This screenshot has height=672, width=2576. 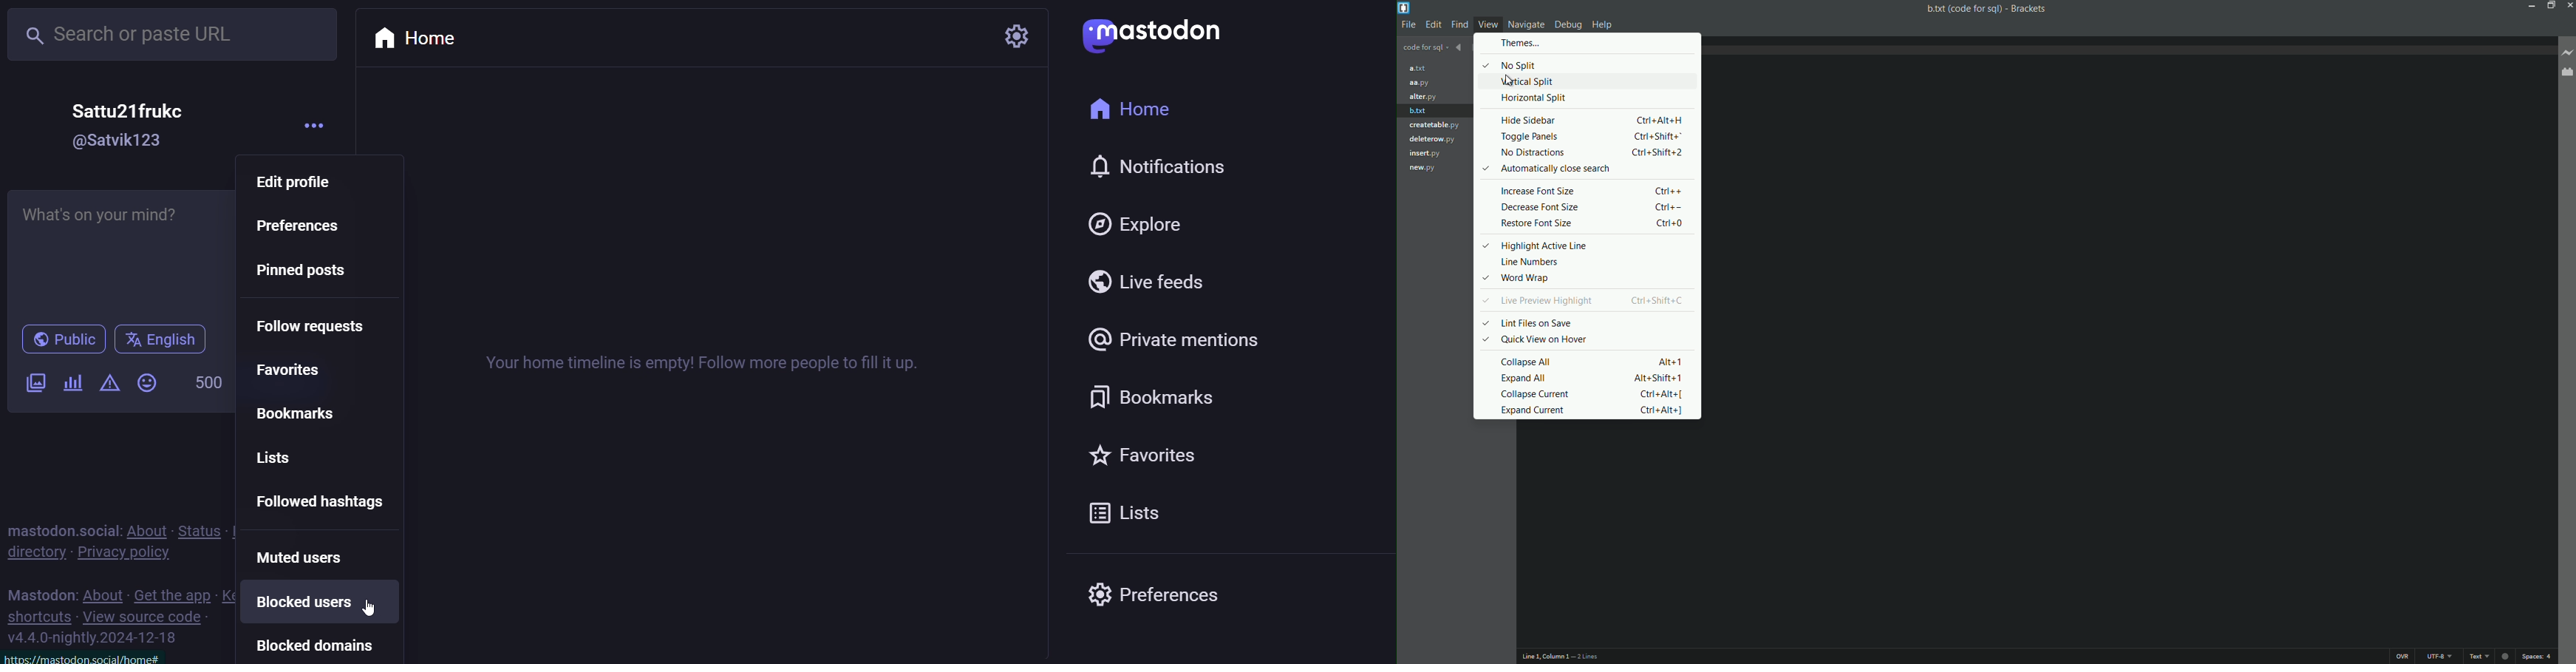 I want to click on Cursor position, so click(x=1541, y=657).